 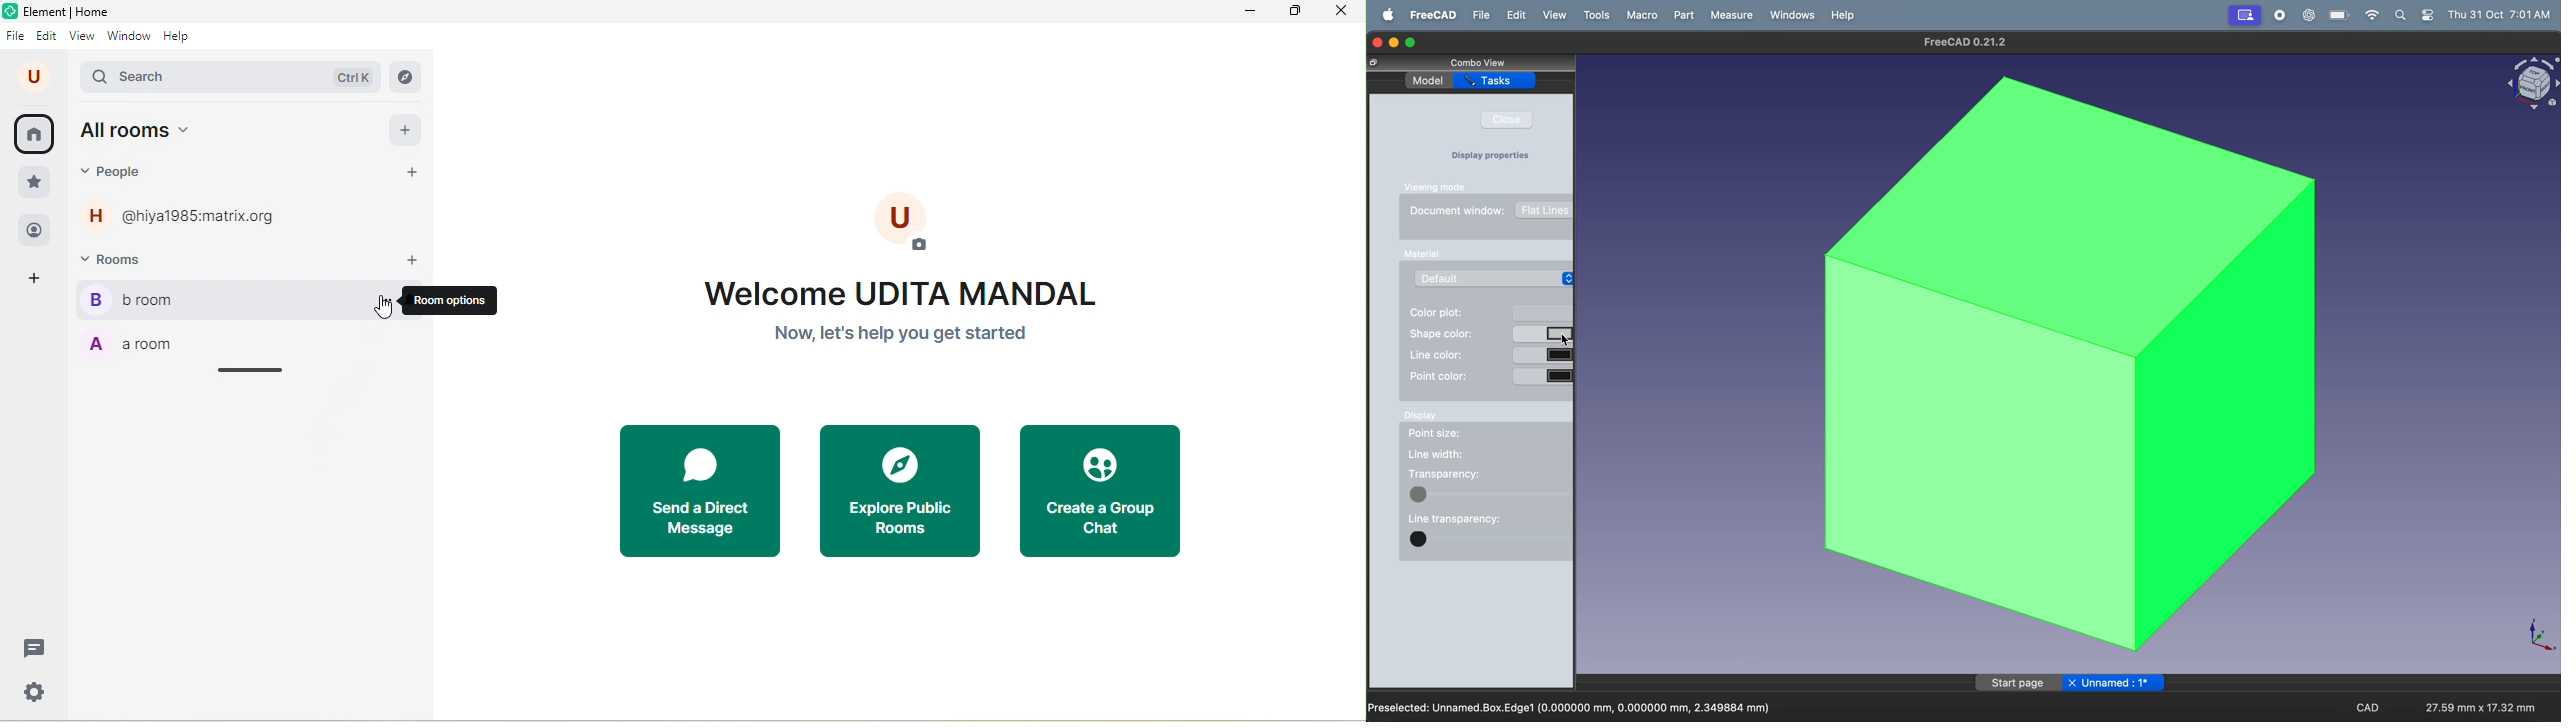 I want to click on aspect ratio, so click(x=2477, y=703).